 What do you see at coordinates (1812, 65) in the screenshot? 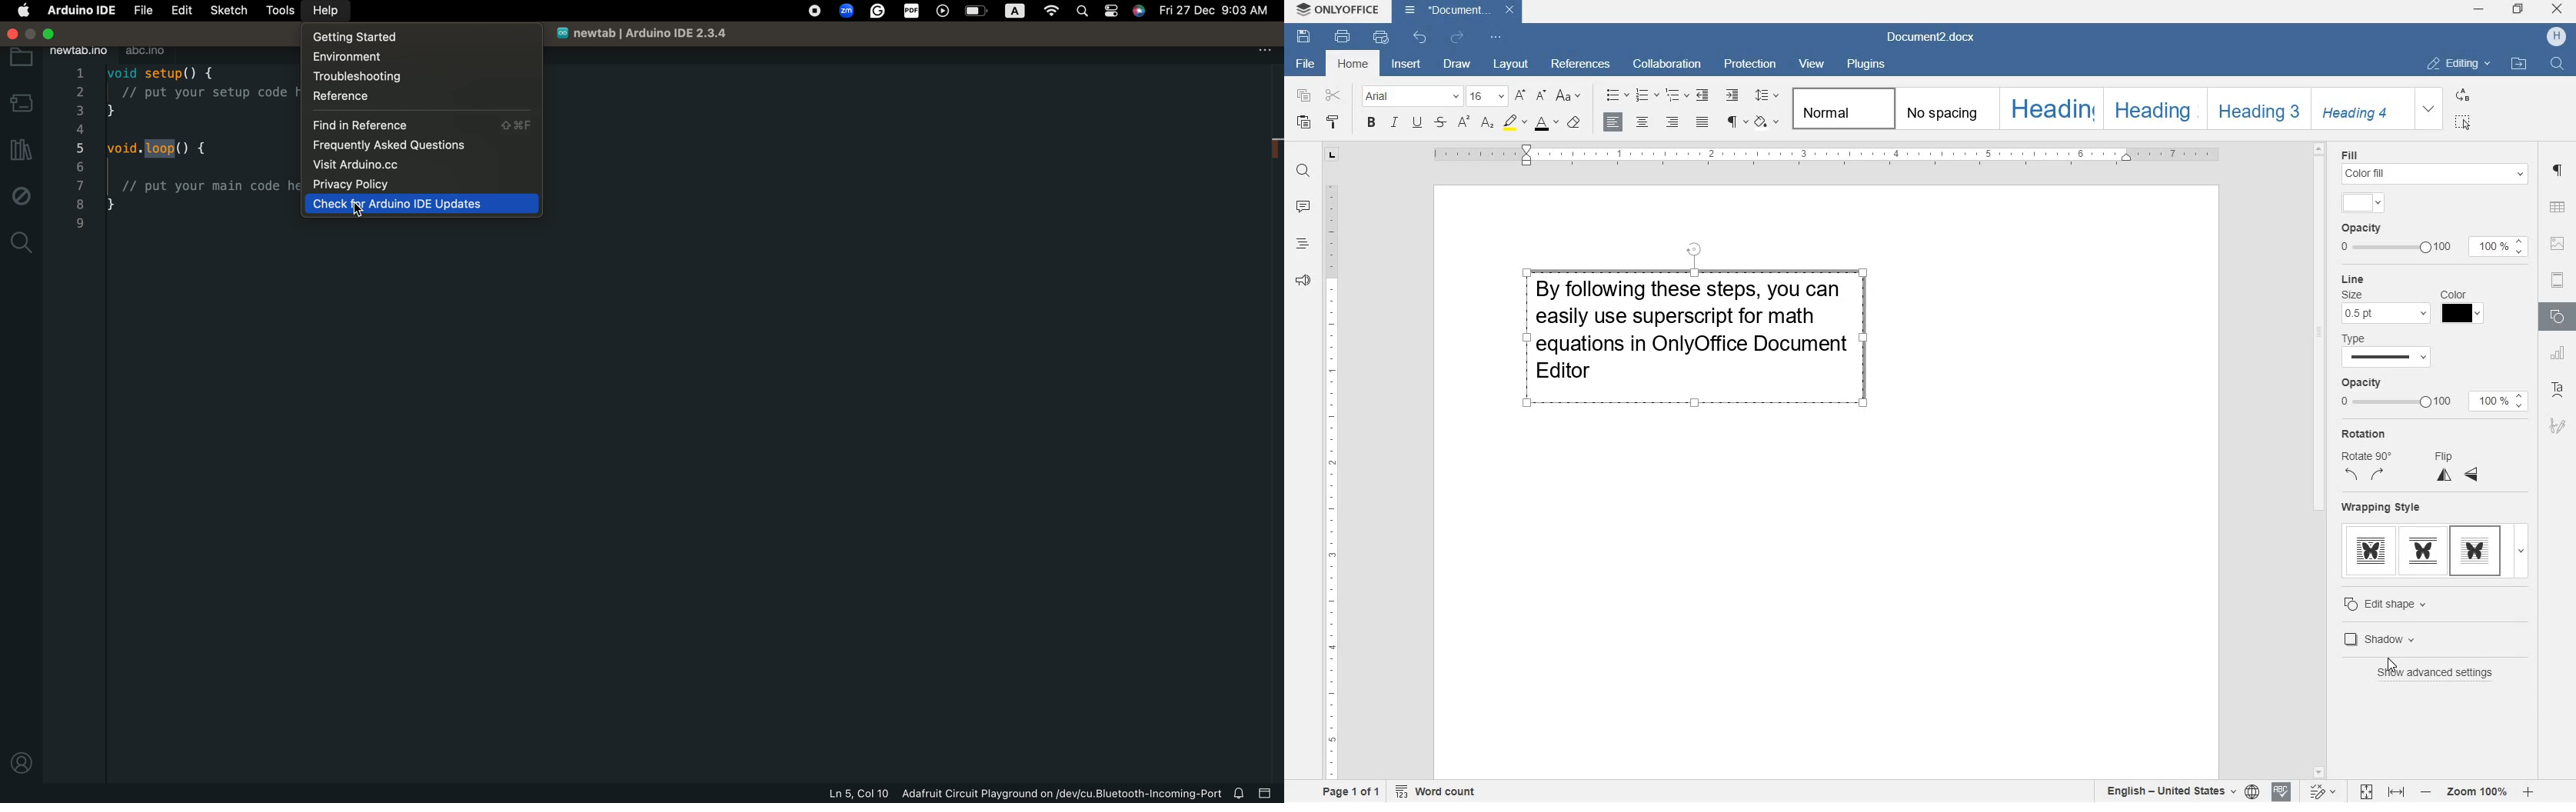
I see `view` at bounding box center [1812, 65].